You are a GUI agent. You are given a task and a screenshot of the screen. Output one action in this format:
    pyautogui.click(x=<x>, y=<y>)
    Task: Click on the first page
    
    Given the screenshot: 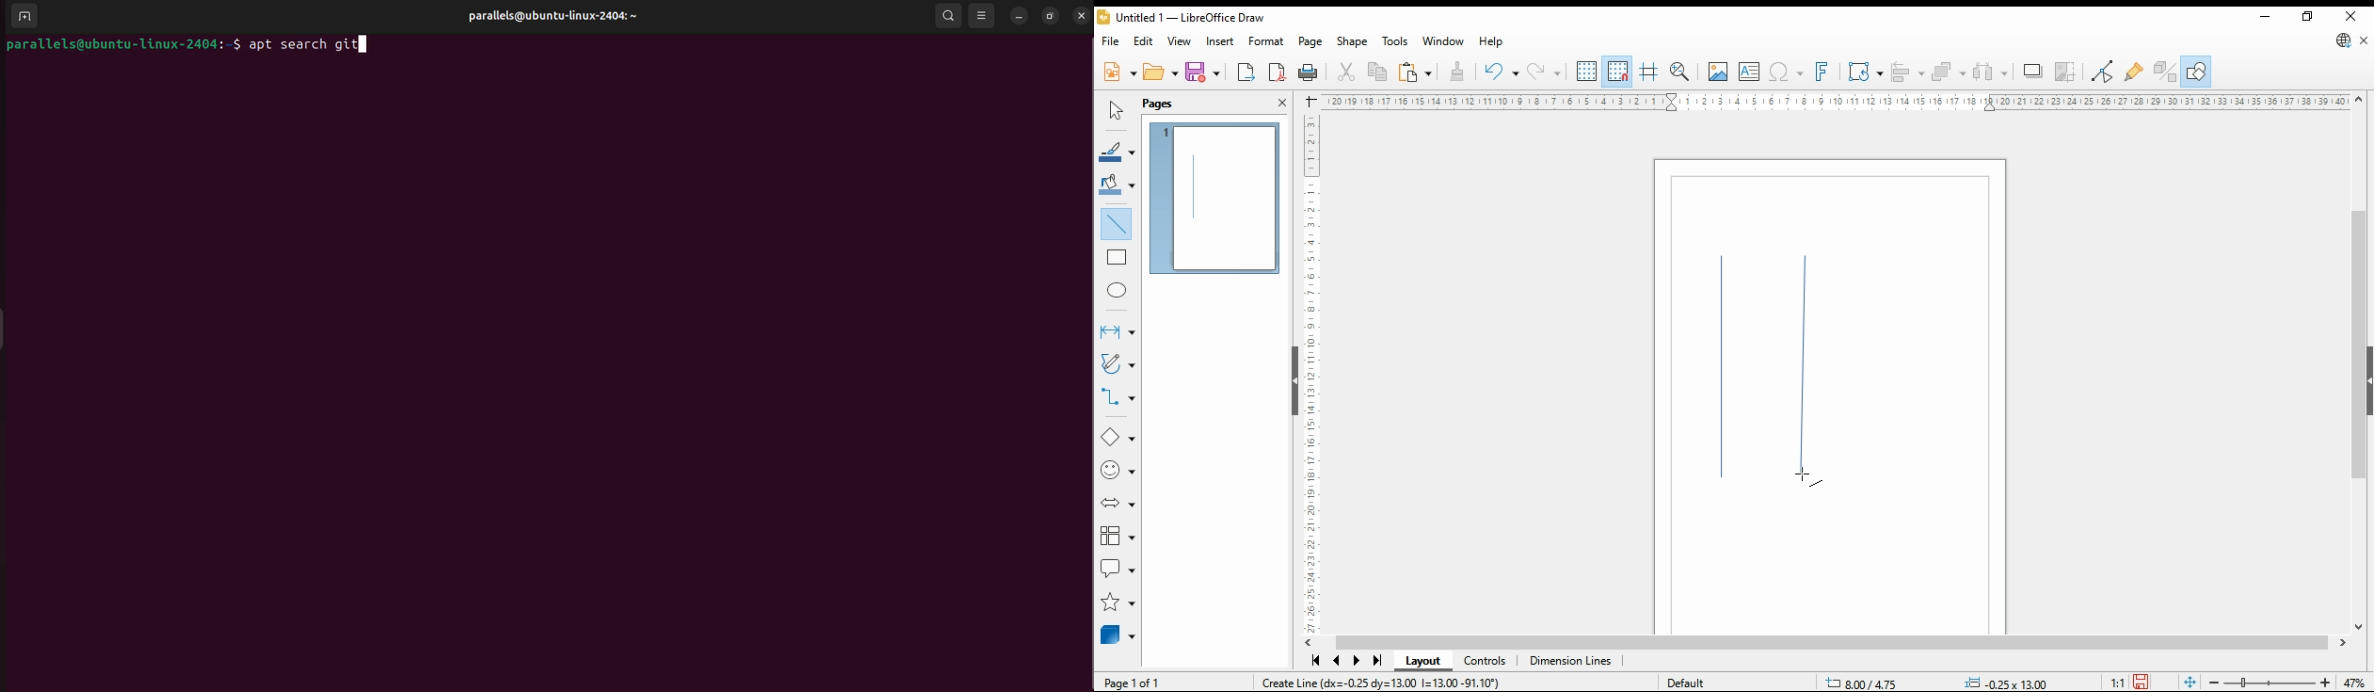 What is the action you would take?
    pyautogui.click(x=1315, y=662)
    